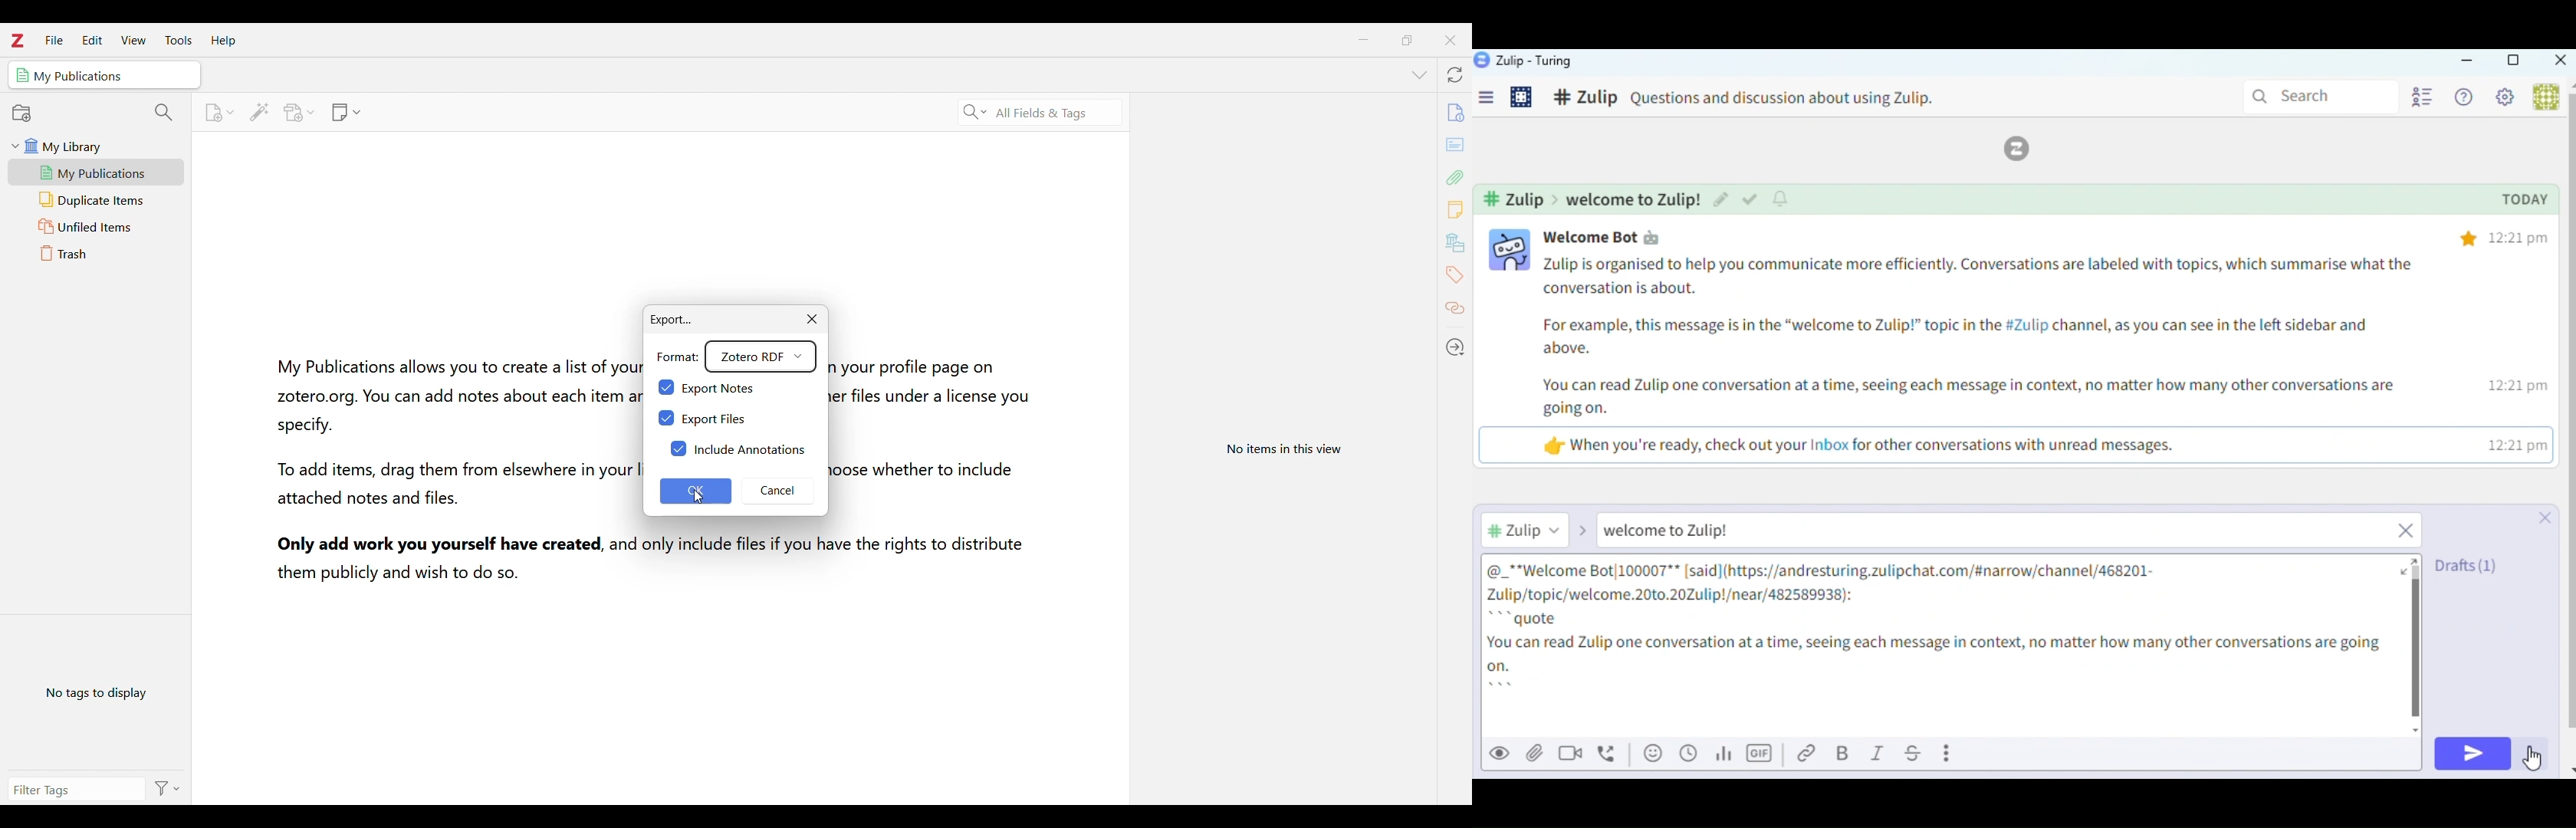 Image resolution: width=2576 pixels, height=840 pixels. What do you see at coordinates (15, 146) in the screenshot?
I see `Collapse My Library` at bounding box center [15, 146].